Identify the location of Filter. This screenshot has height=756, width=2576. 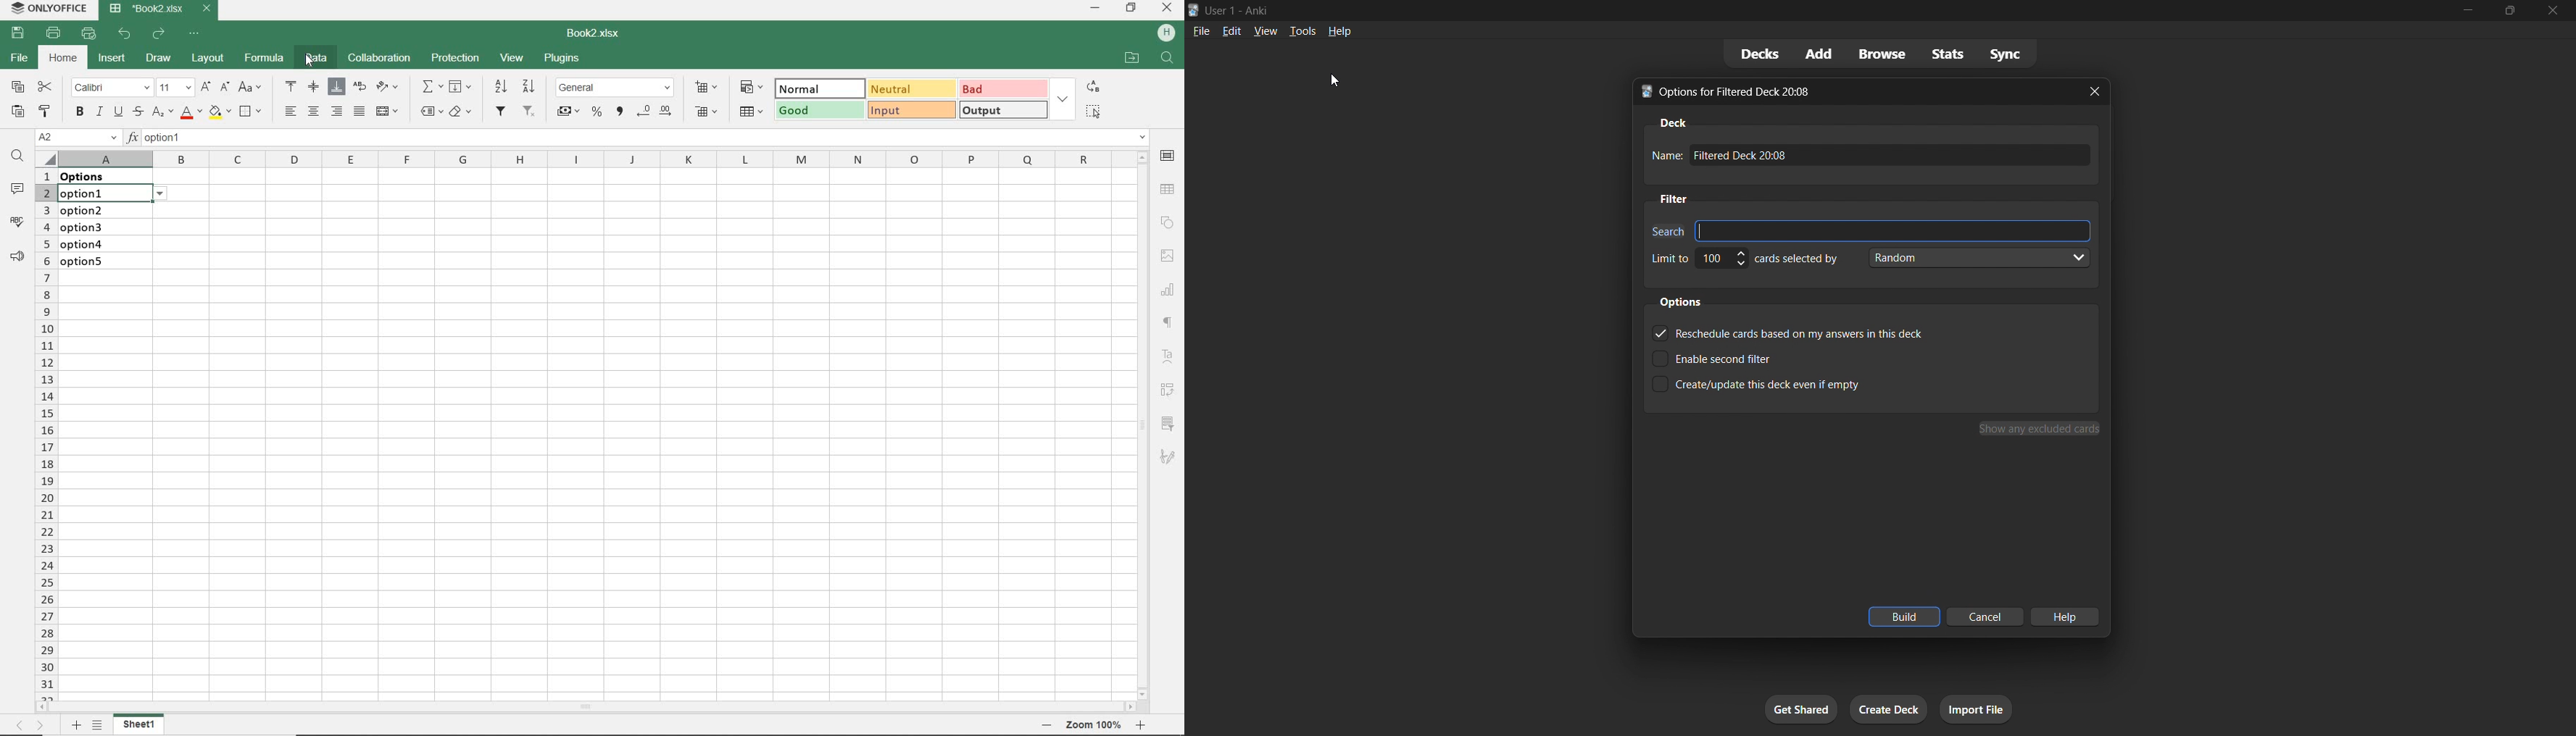
(1673, 198).